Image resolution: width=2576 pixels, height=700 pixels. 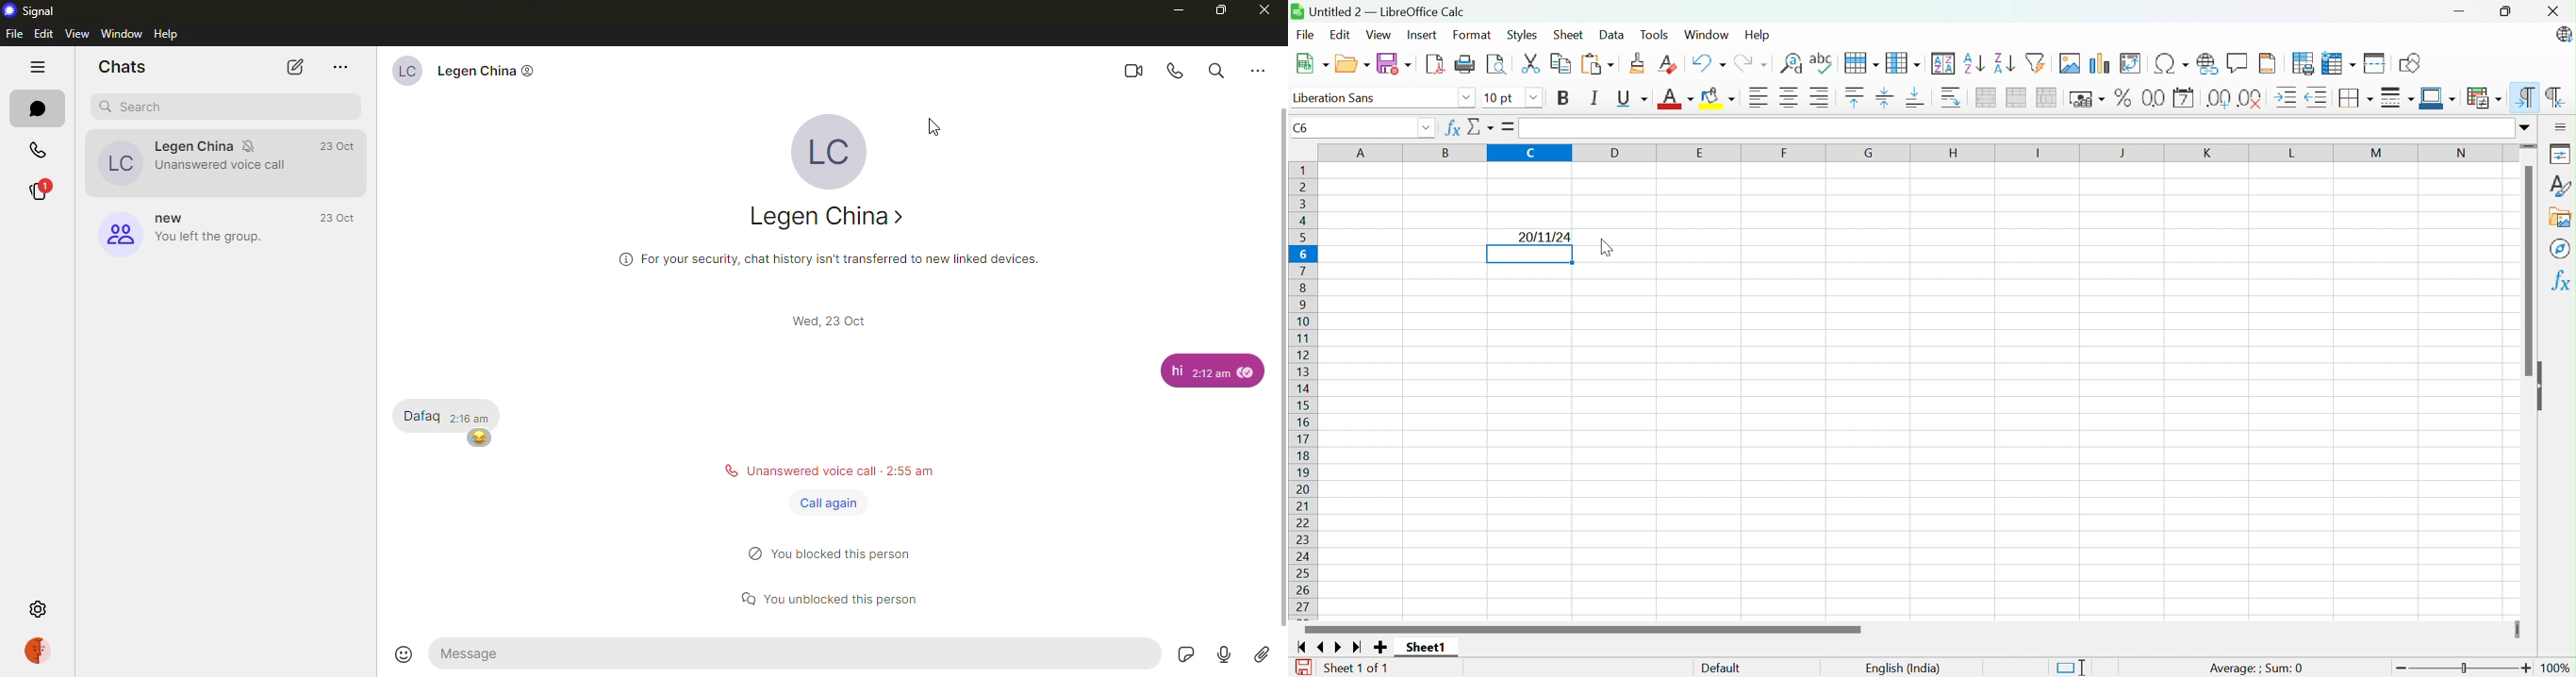 What do you see at coordinates (796, 653) in the screenshot?
I see `message` at bounding box center [796, 653].